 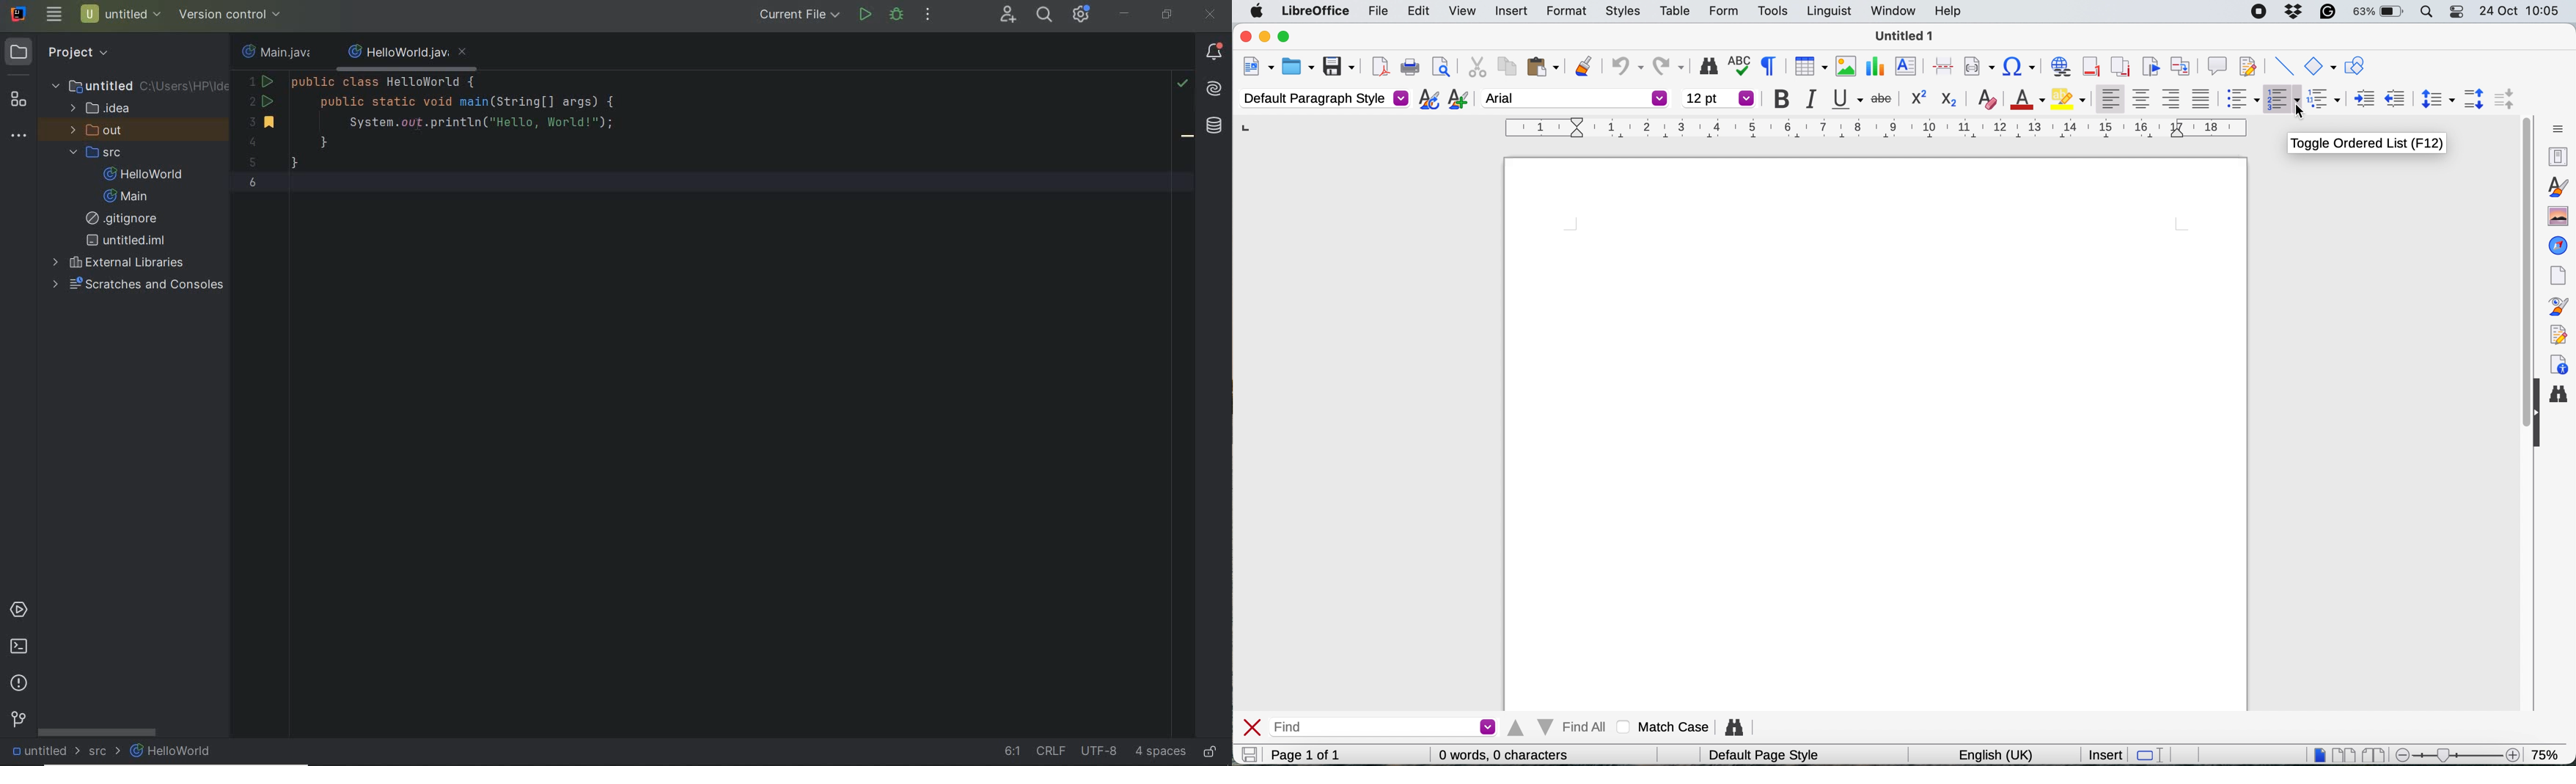 What do you see at coordinates (1626, 64) in the screenshot?
I see `undo` at bounding box center [1626, 64].